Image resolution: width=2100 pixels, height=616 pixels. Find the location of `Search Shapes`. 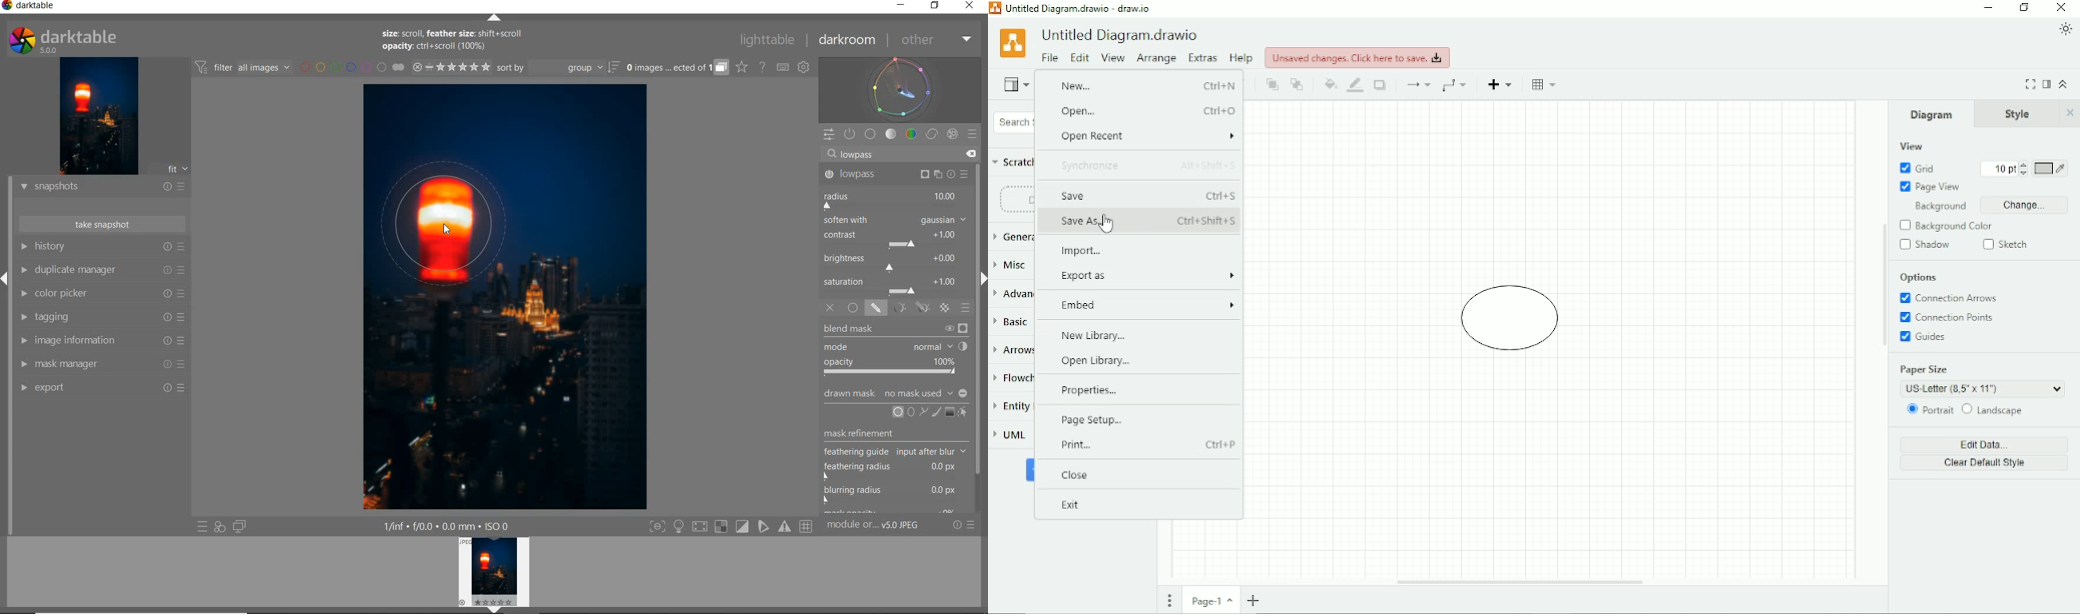

Search Shapes is located at coordinates (1010, 121).